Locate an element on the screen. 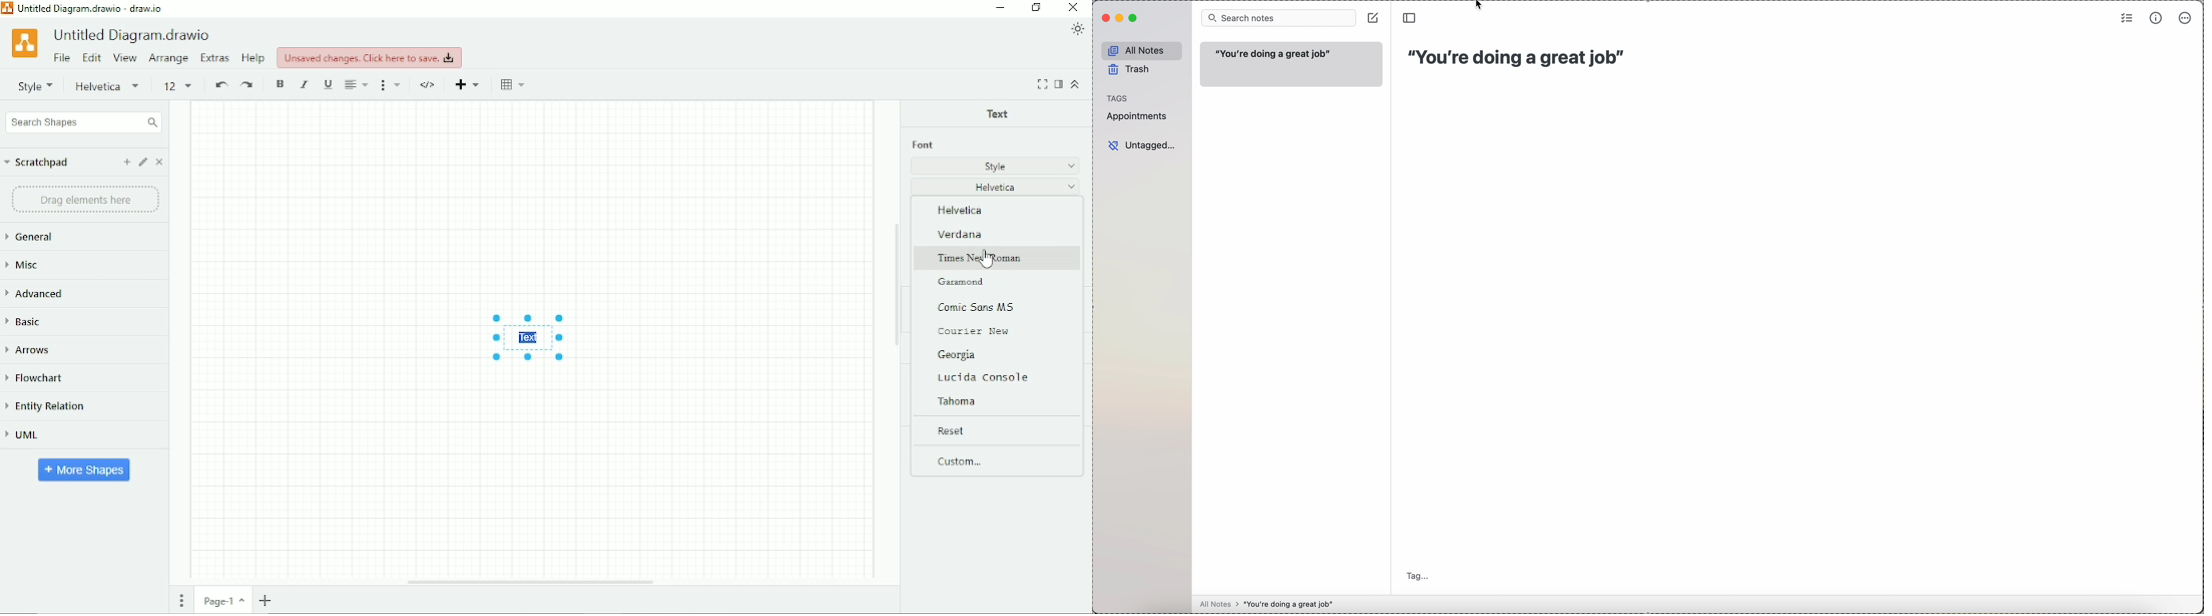  Cursor Position is located at coordinates (987, 259).